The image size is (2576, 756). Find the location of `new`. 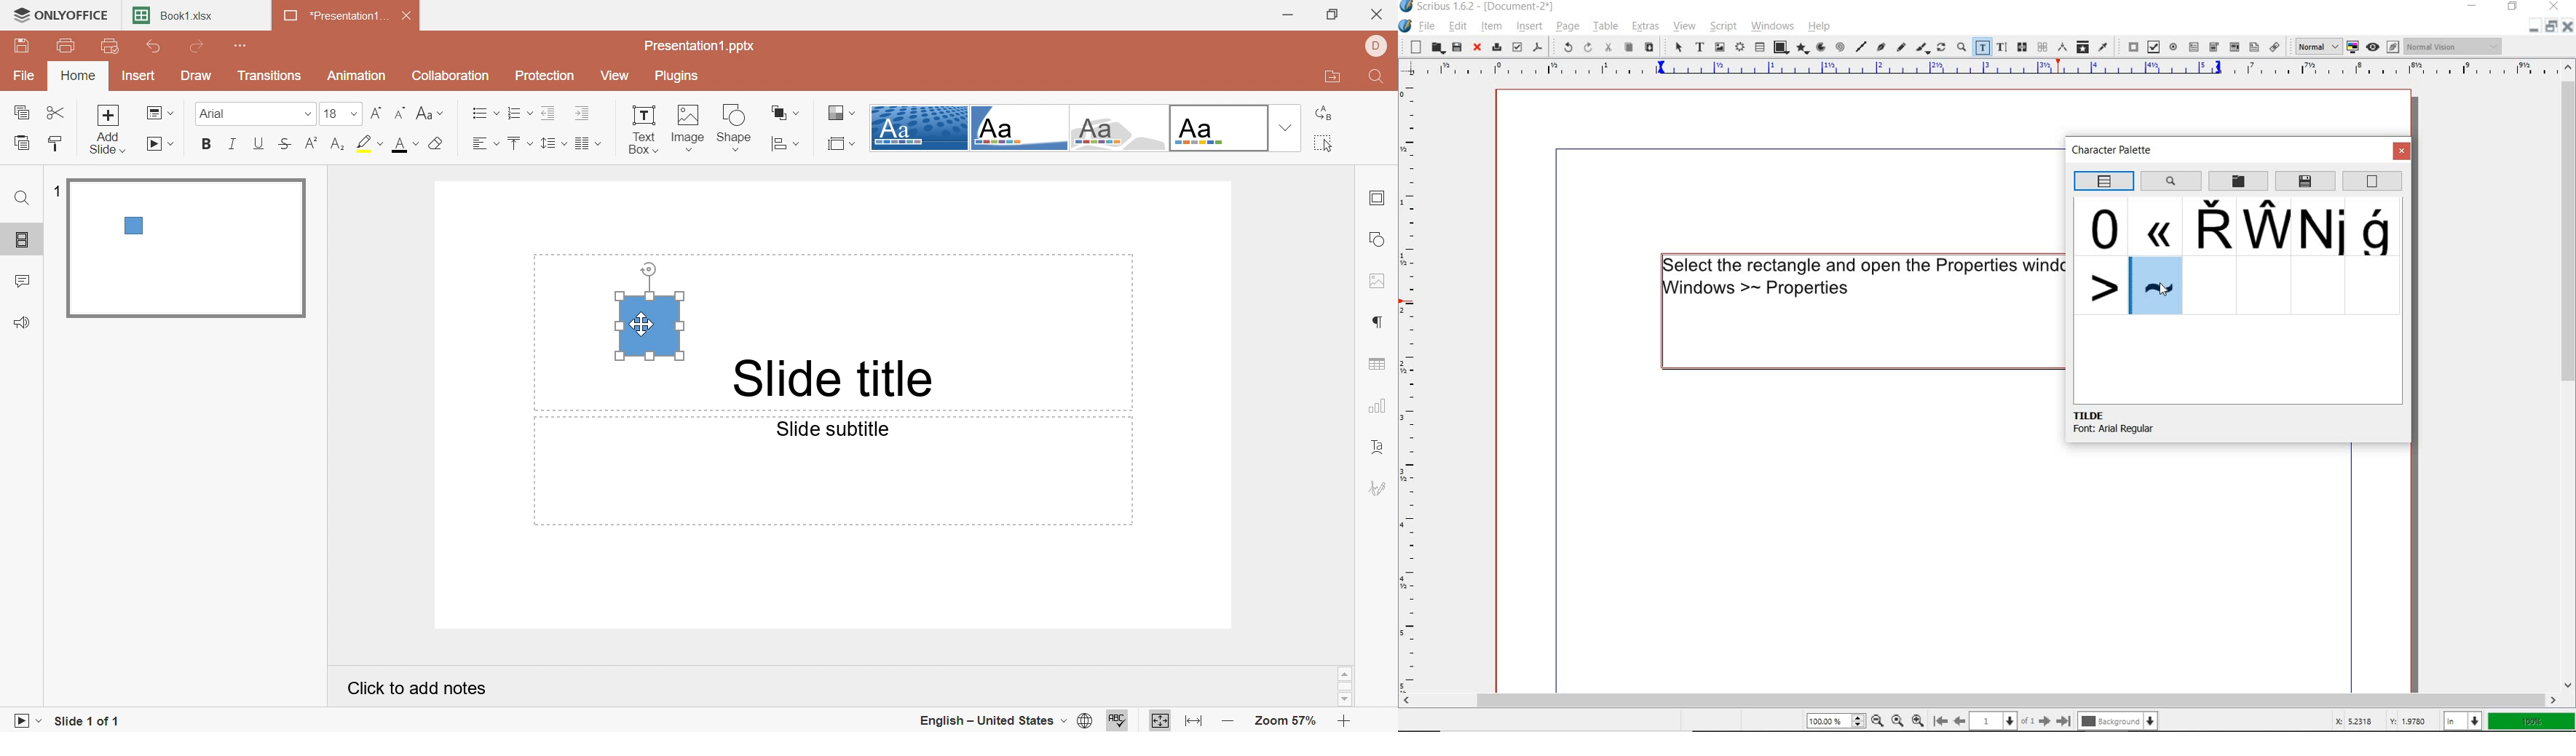

new is located at coordinates (1412, 47).